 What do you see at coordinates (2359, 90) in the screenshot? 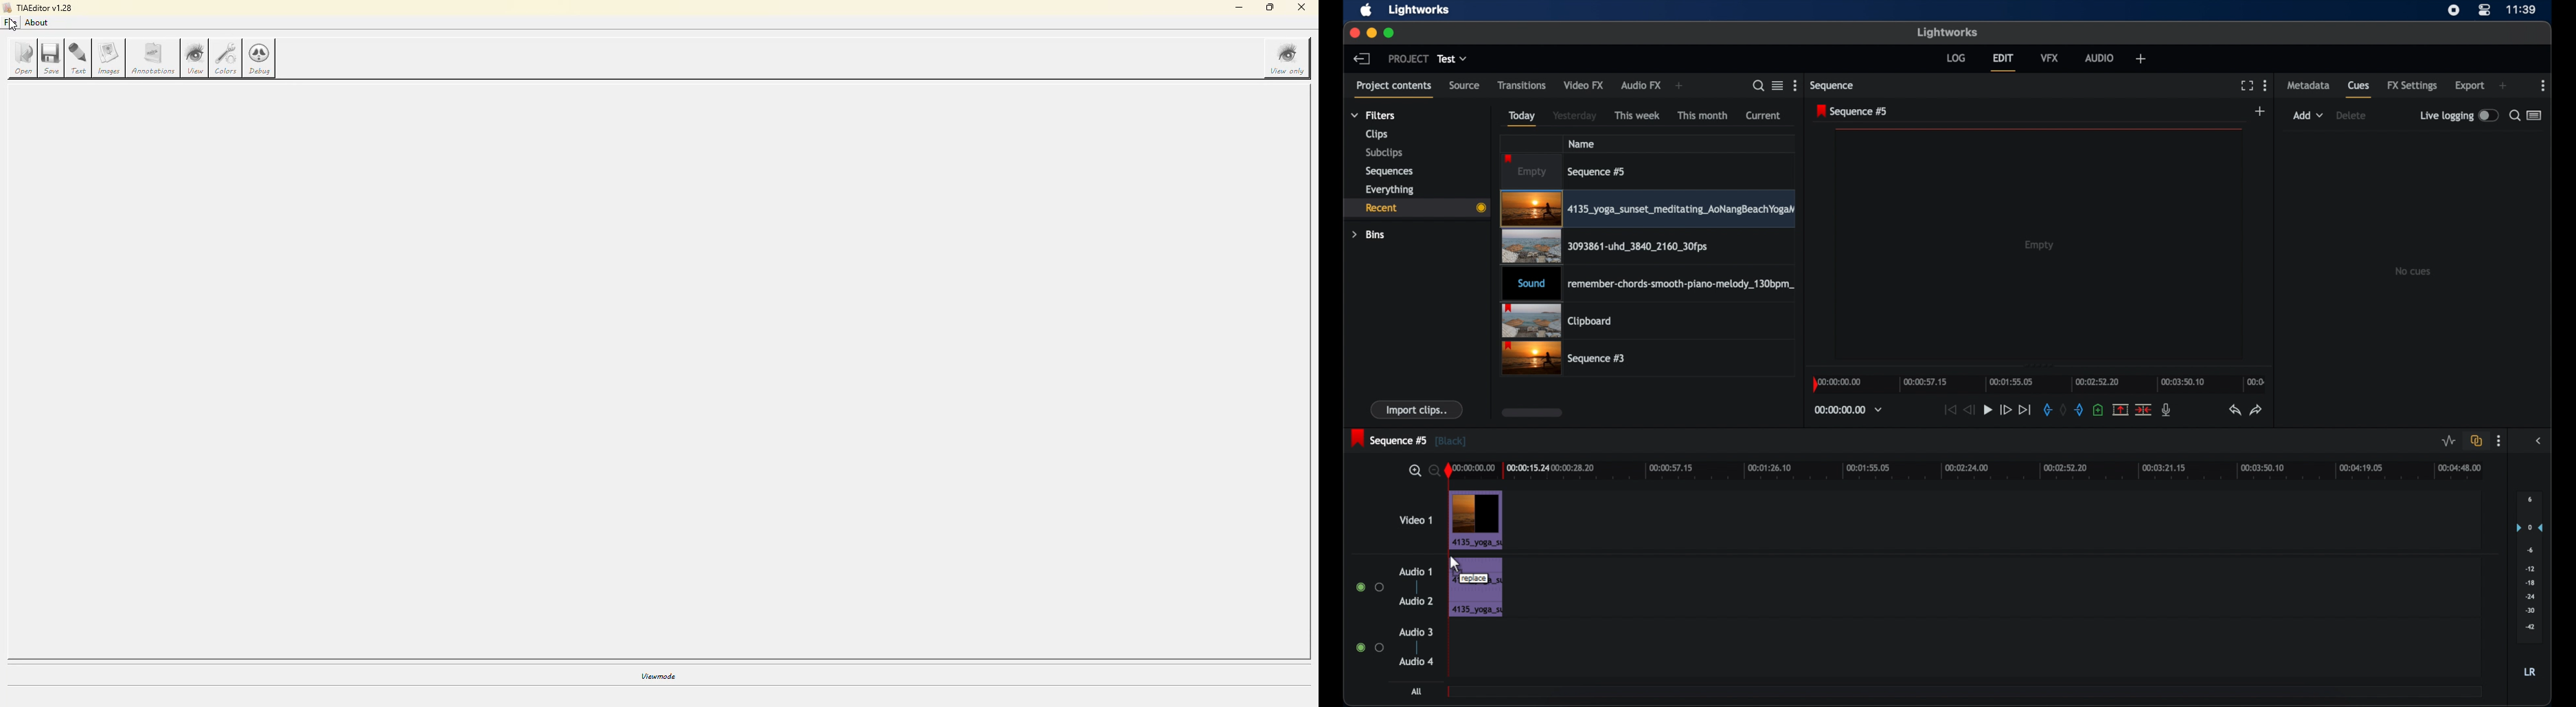
I see `cues` at bounding box center [2359, 90].